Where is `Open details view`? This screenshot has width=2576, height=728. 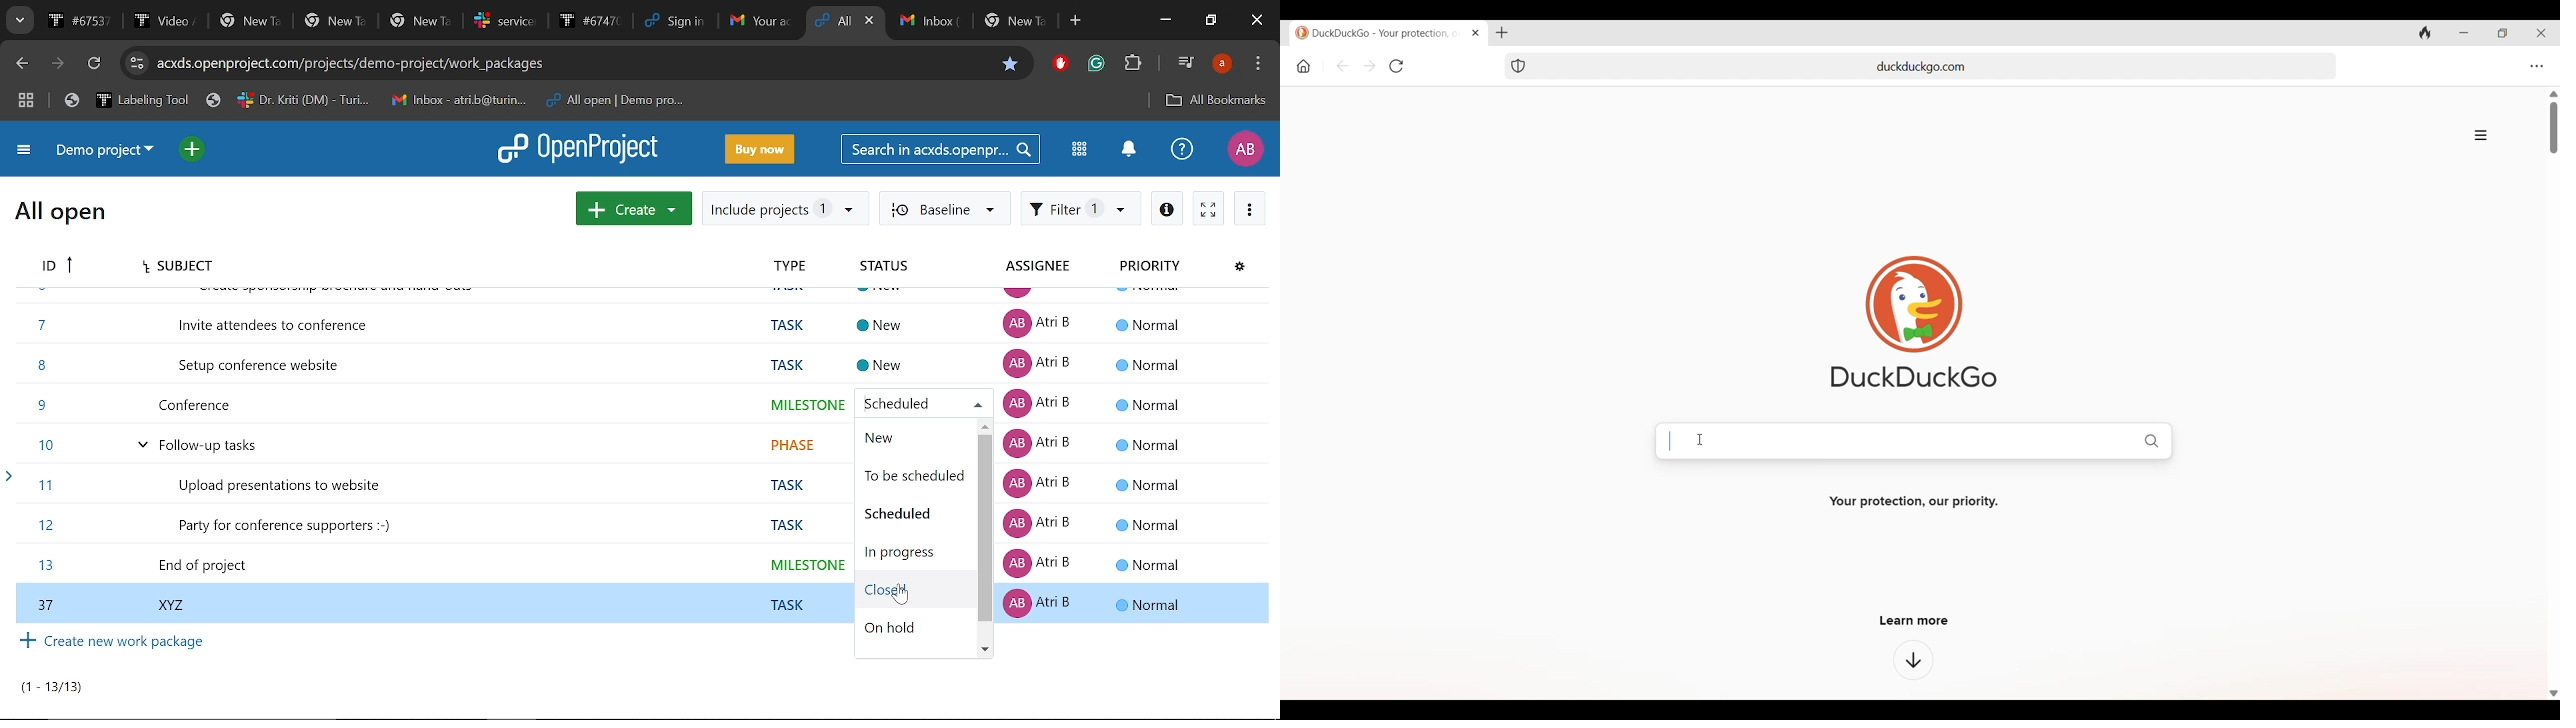 Open details view is located at coordinates (1167, 208).